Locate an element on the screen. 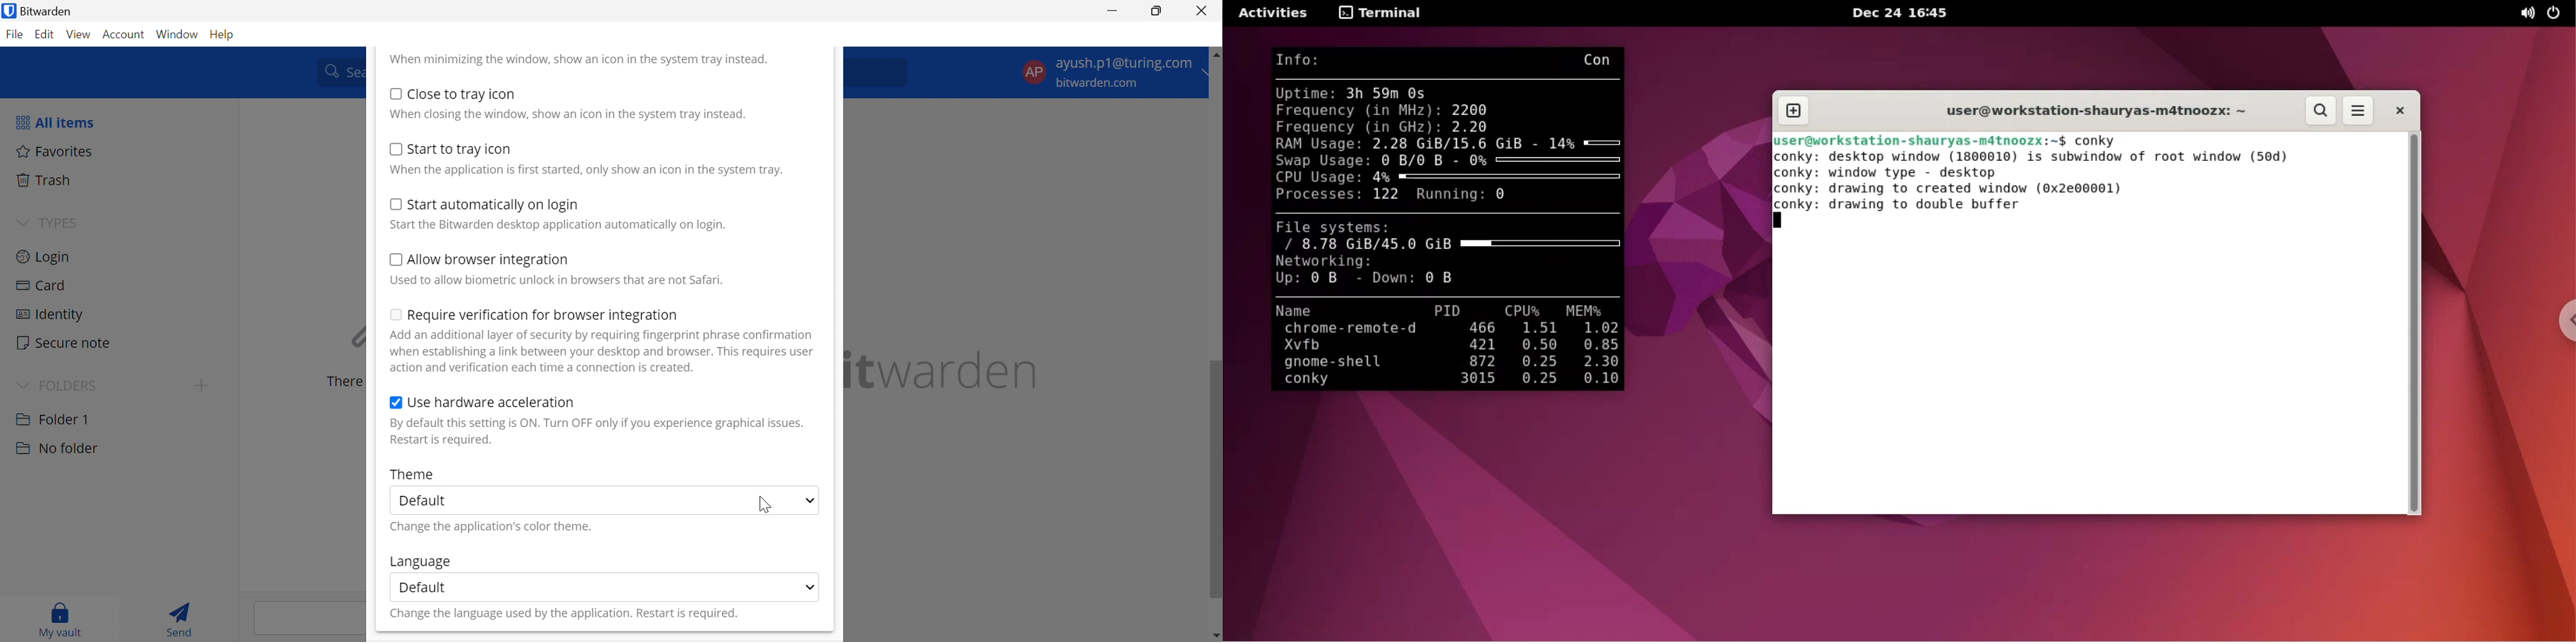 Image resolution: width=2576 pixels, height=644 pixels. Window is located at coordinates (179, 34).